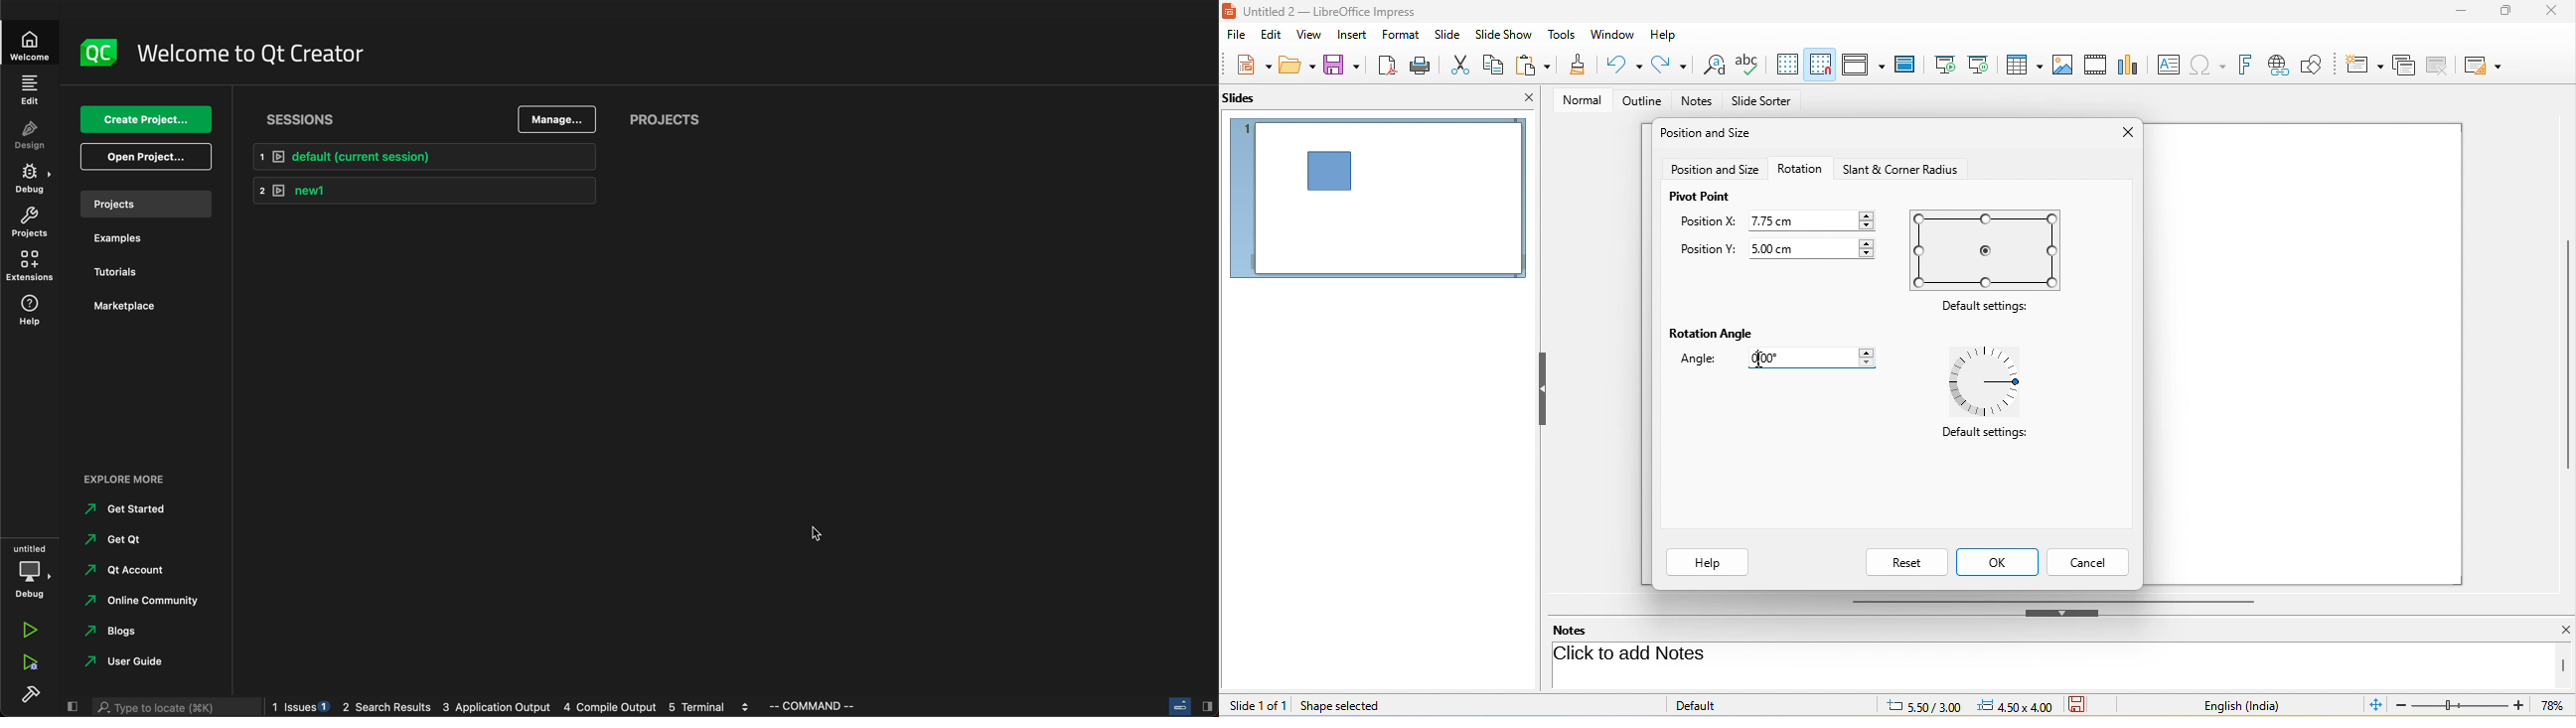  I want to click on projects, so click(145, 204).